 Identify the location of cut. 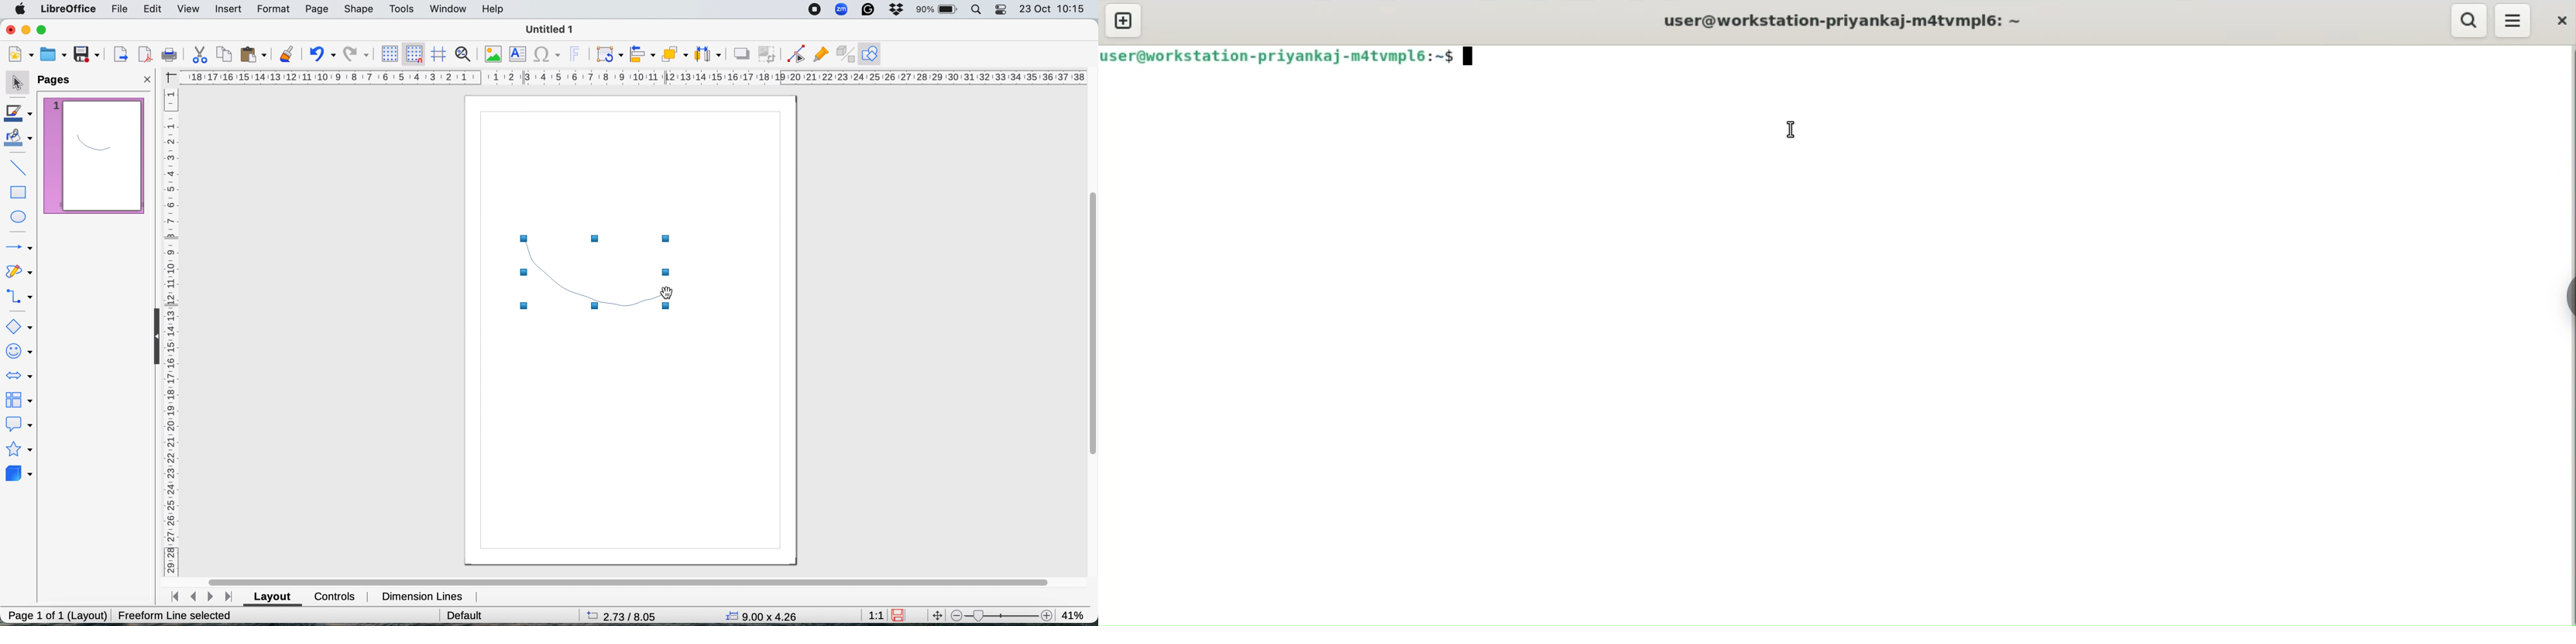
(200, 55).